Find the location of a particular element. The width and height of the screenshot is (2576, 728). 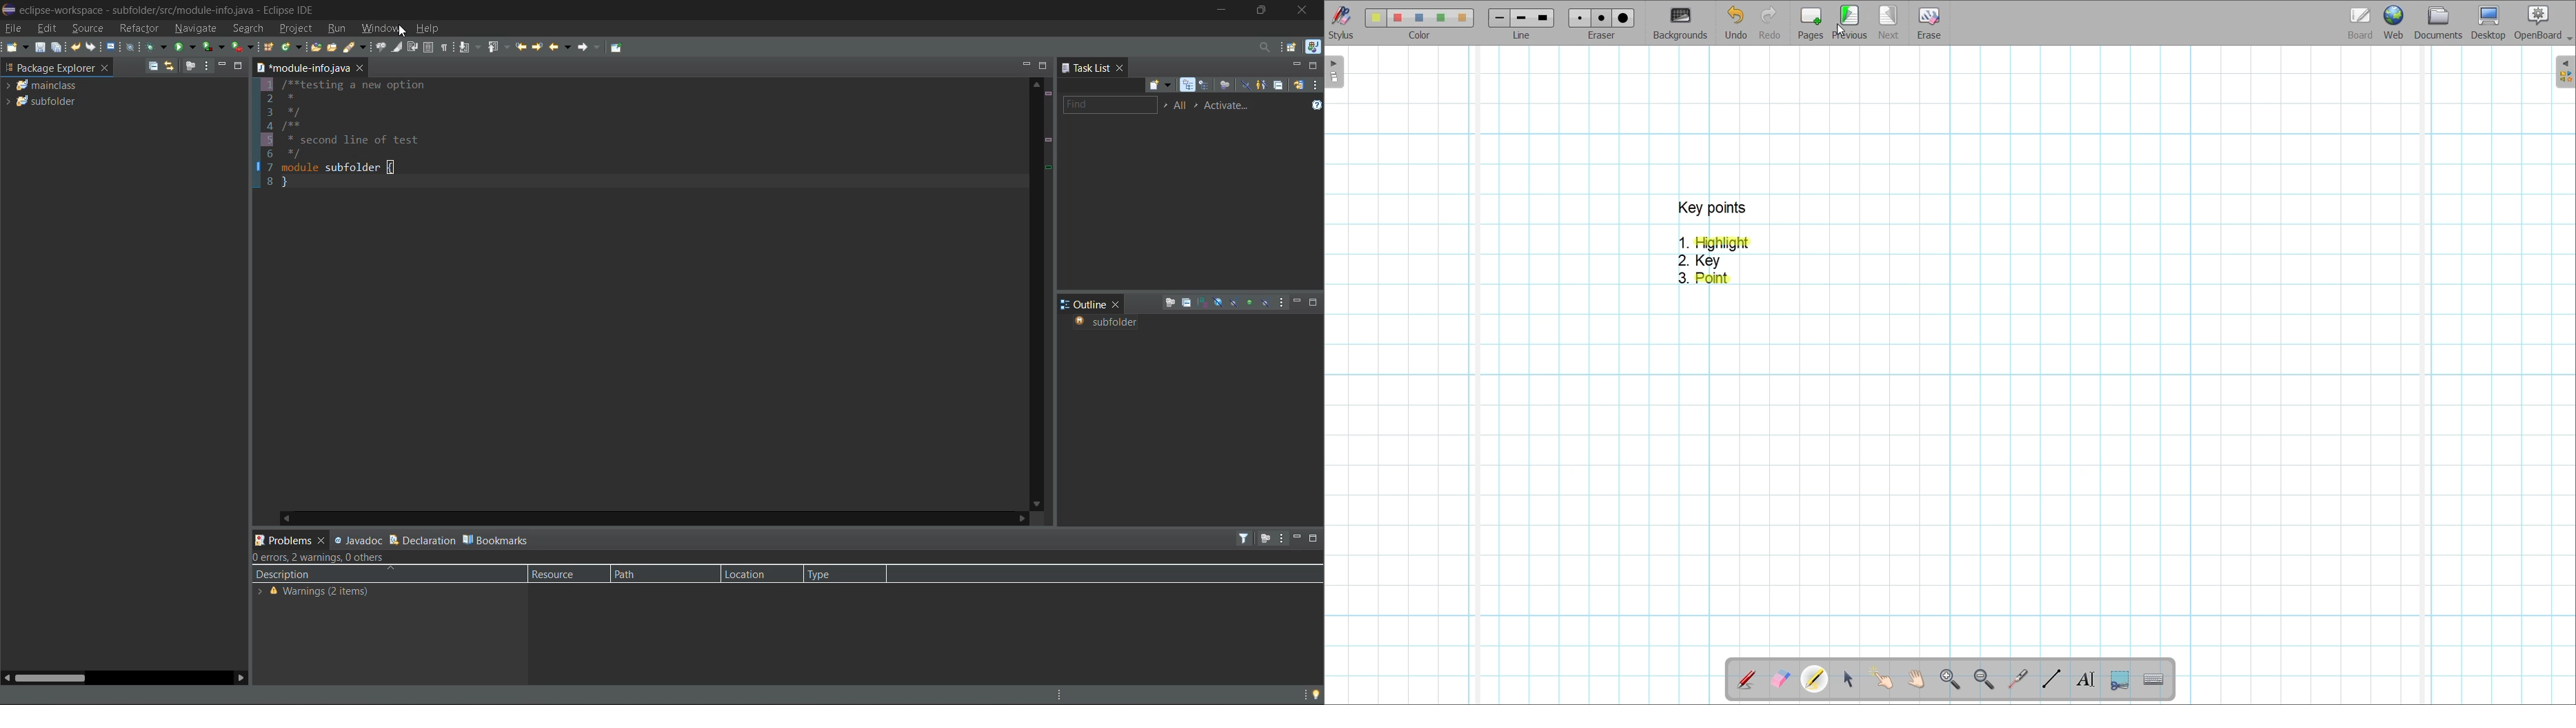

minimize is located at coordinates (222, 66).